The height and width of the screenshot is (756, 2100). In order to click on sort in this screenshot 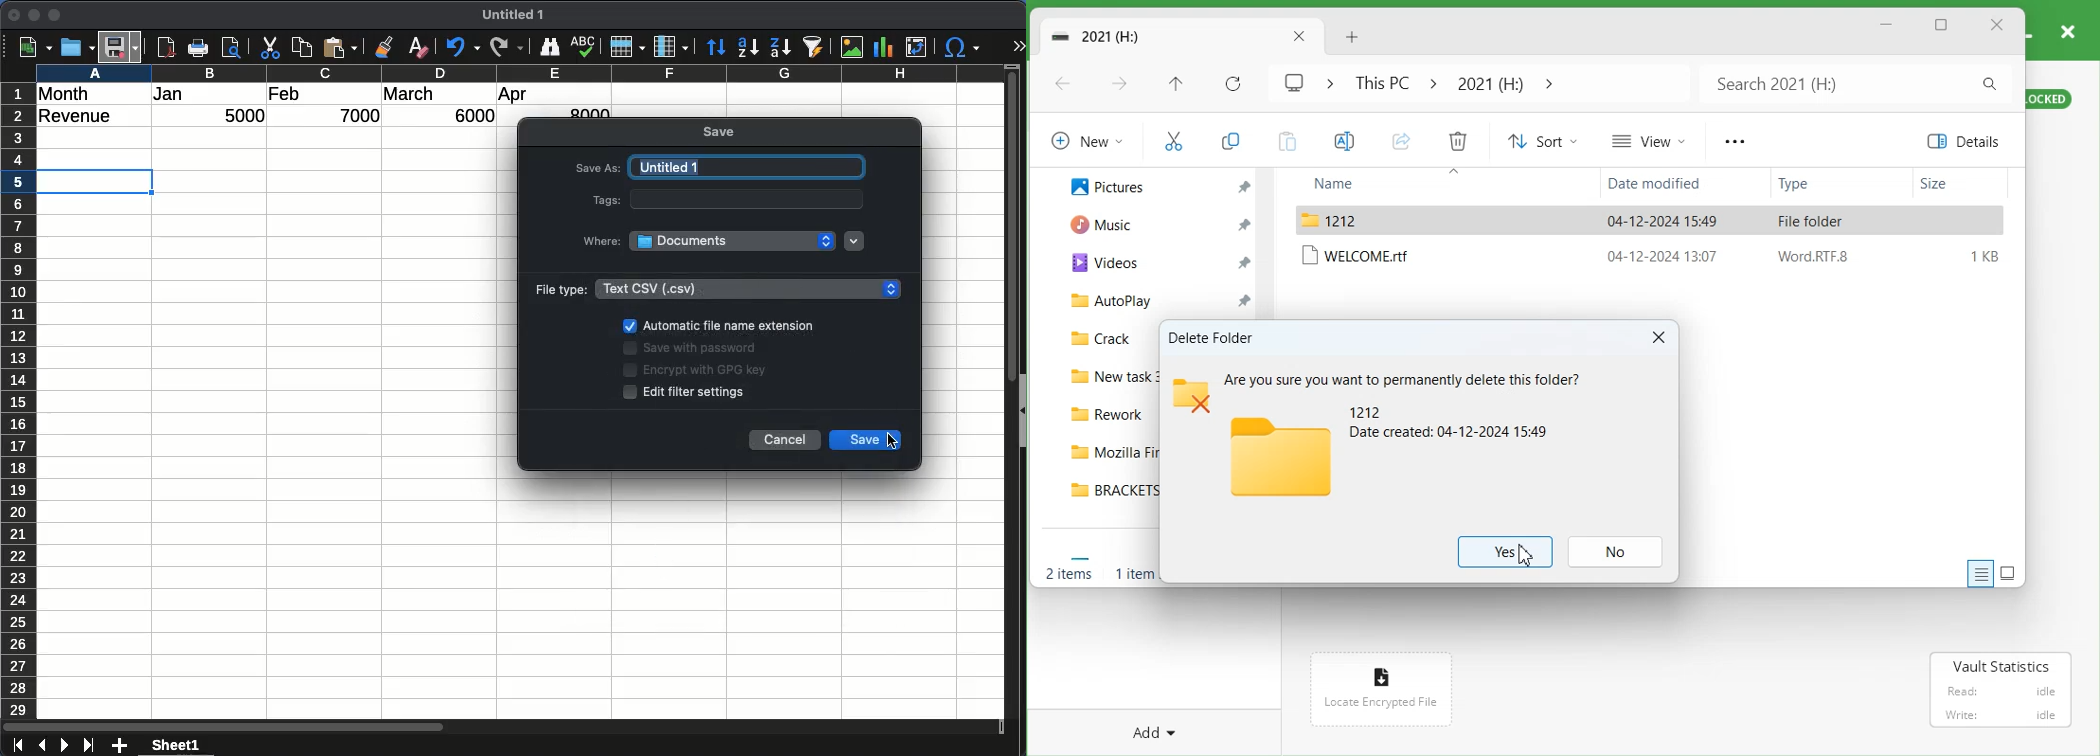, I will do `click(716, 47)`.